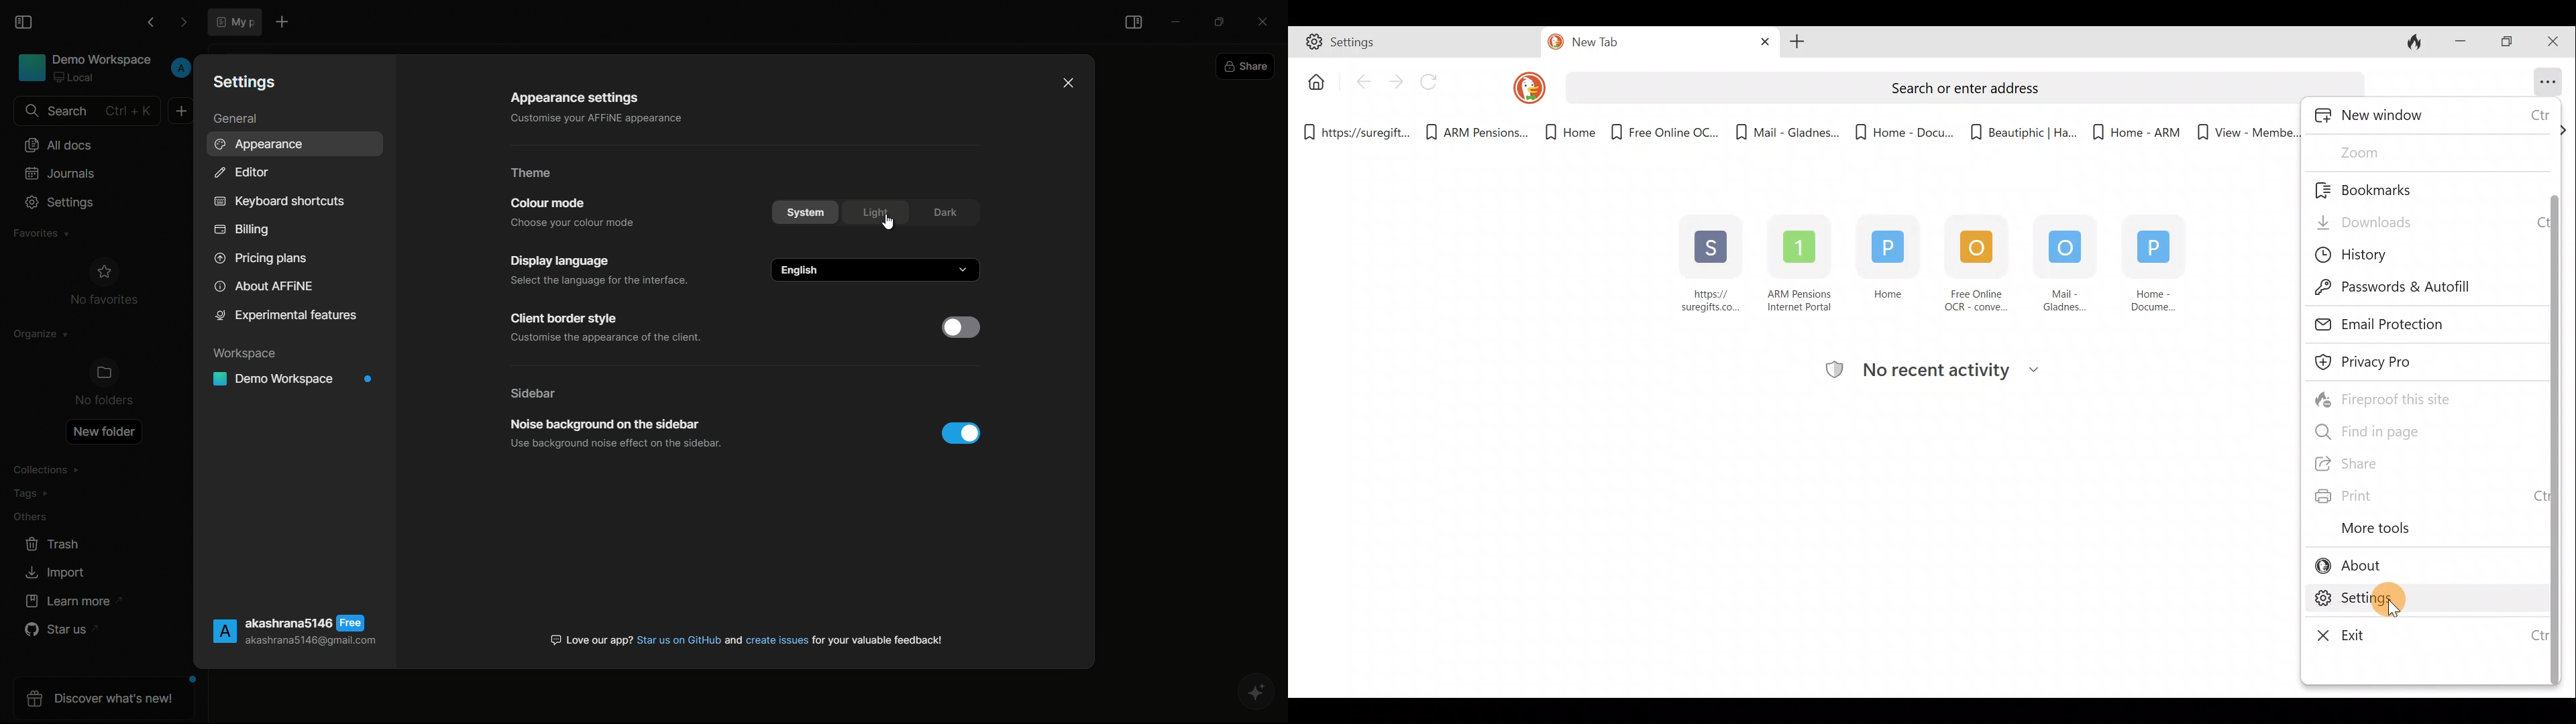  I want to click on Bookmark 1, so click(1354, 130).